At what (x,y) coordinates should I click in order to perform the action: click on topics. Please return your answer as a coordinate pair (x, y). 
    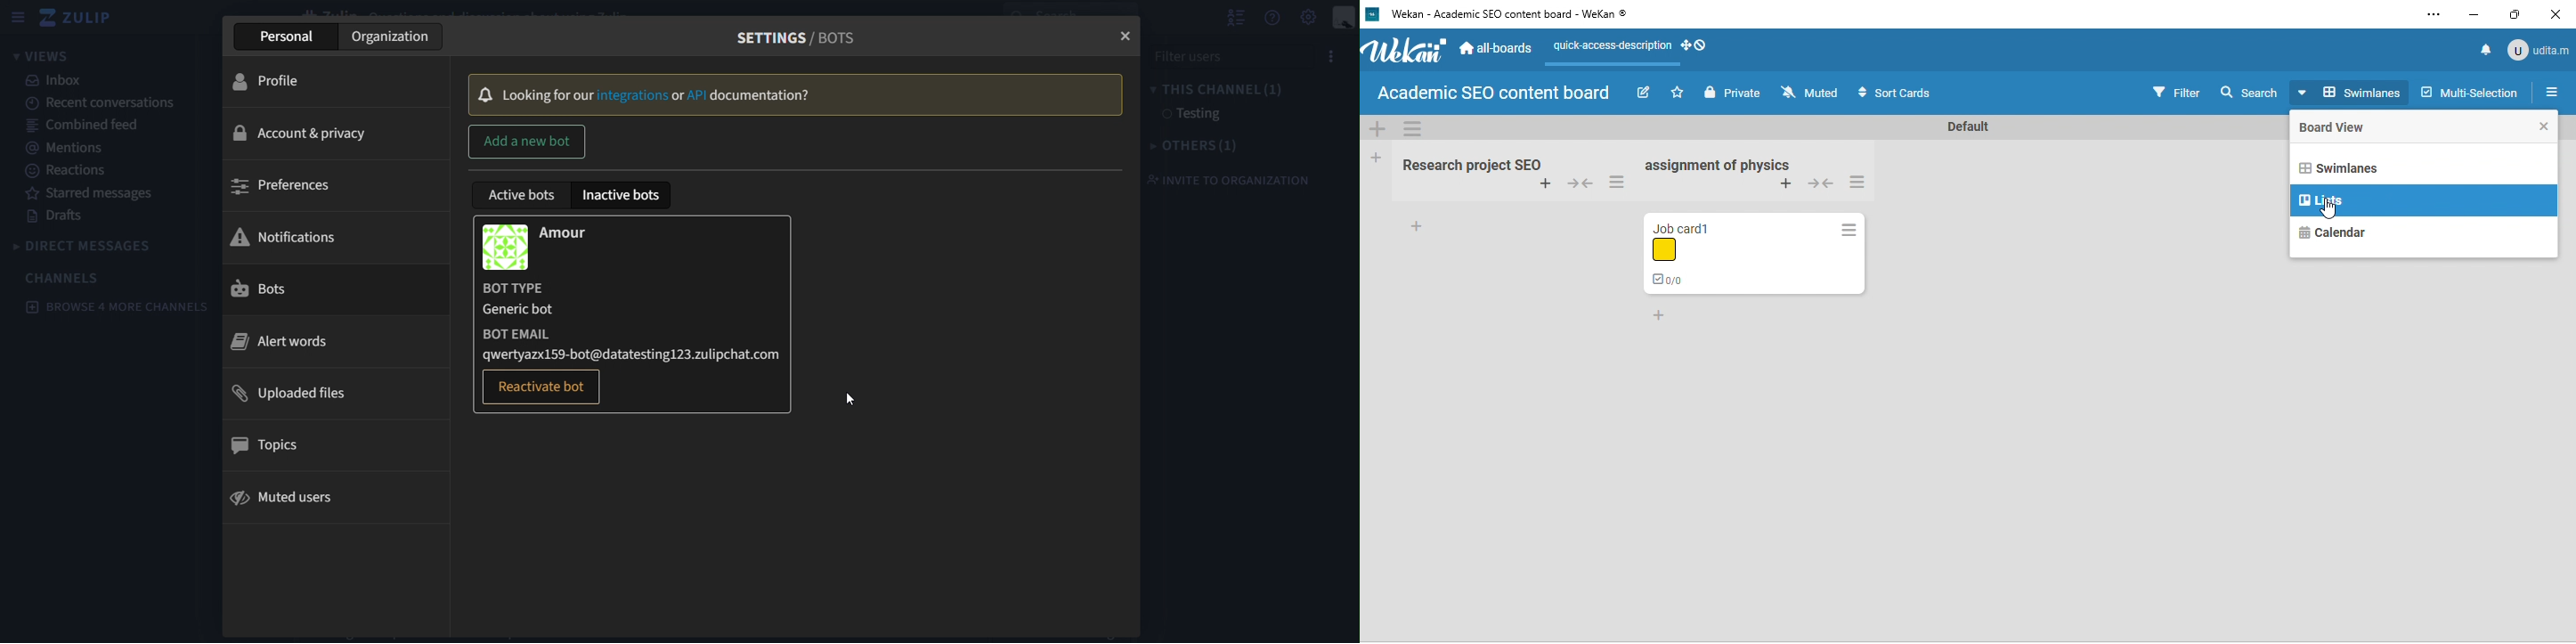
    Looking at the image, I should click on (276, 447).